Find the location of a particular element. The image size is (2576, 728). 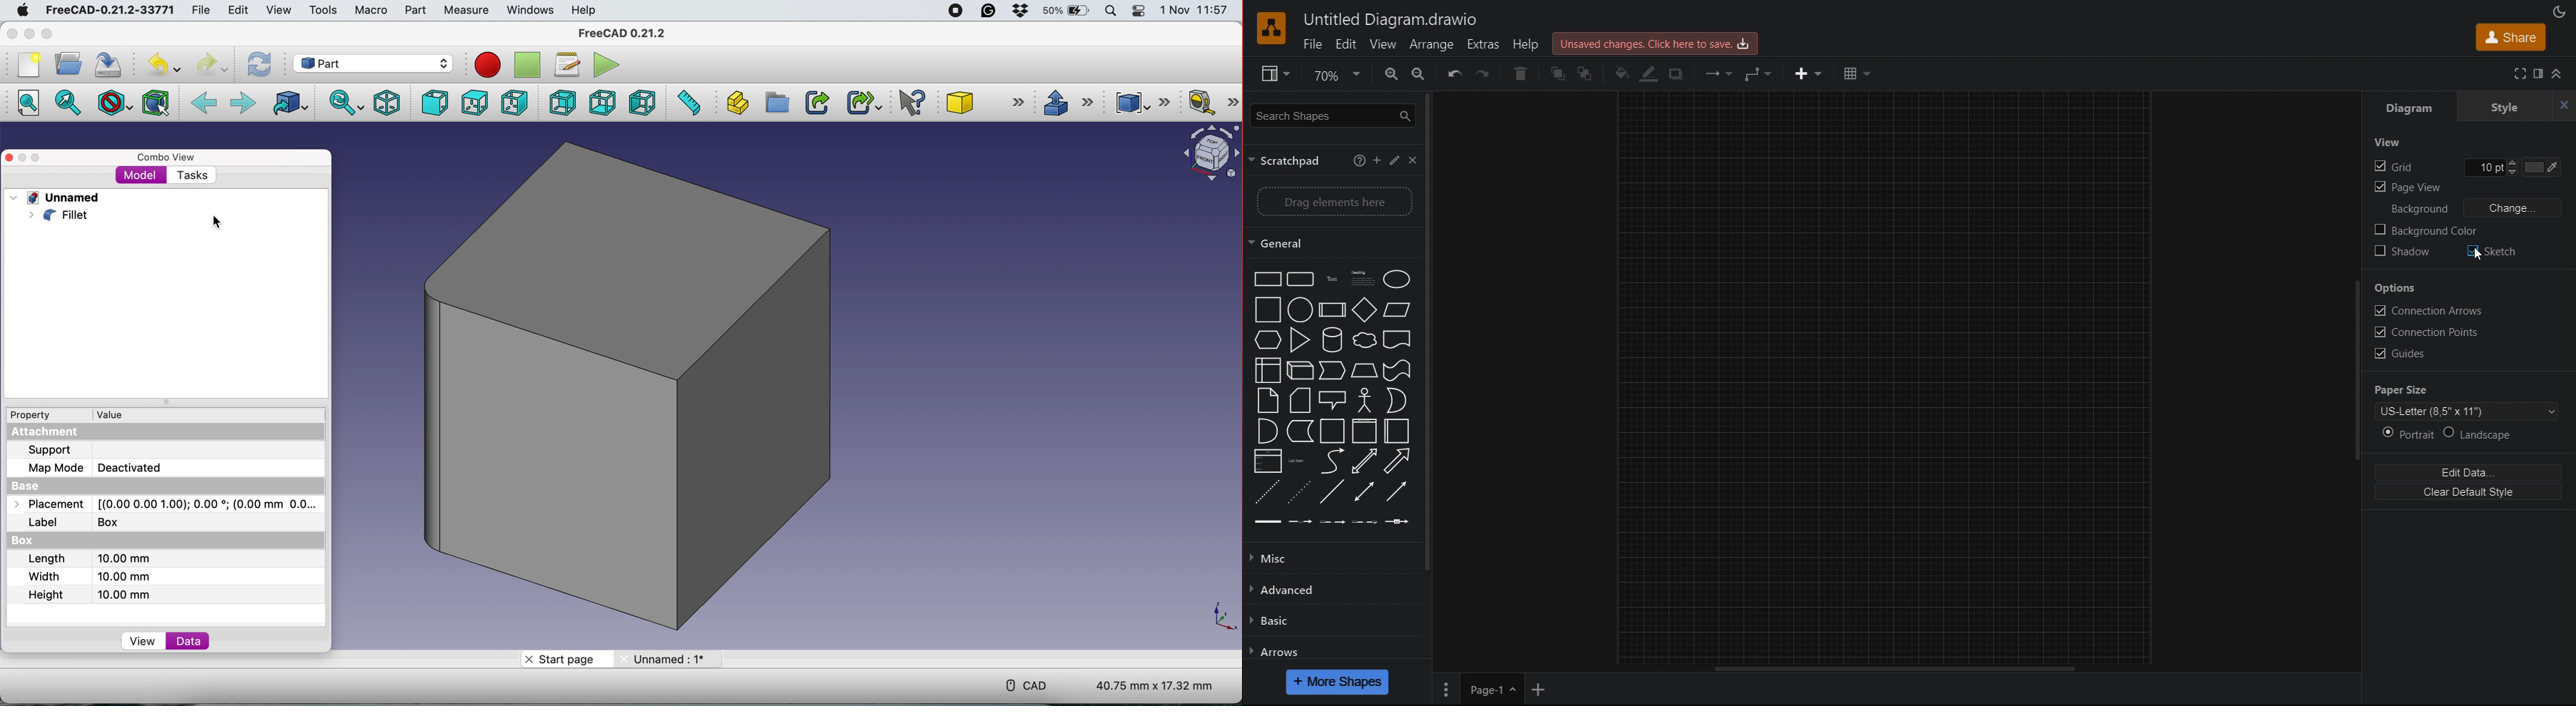

canvas is located at coordinates (1884, 377).